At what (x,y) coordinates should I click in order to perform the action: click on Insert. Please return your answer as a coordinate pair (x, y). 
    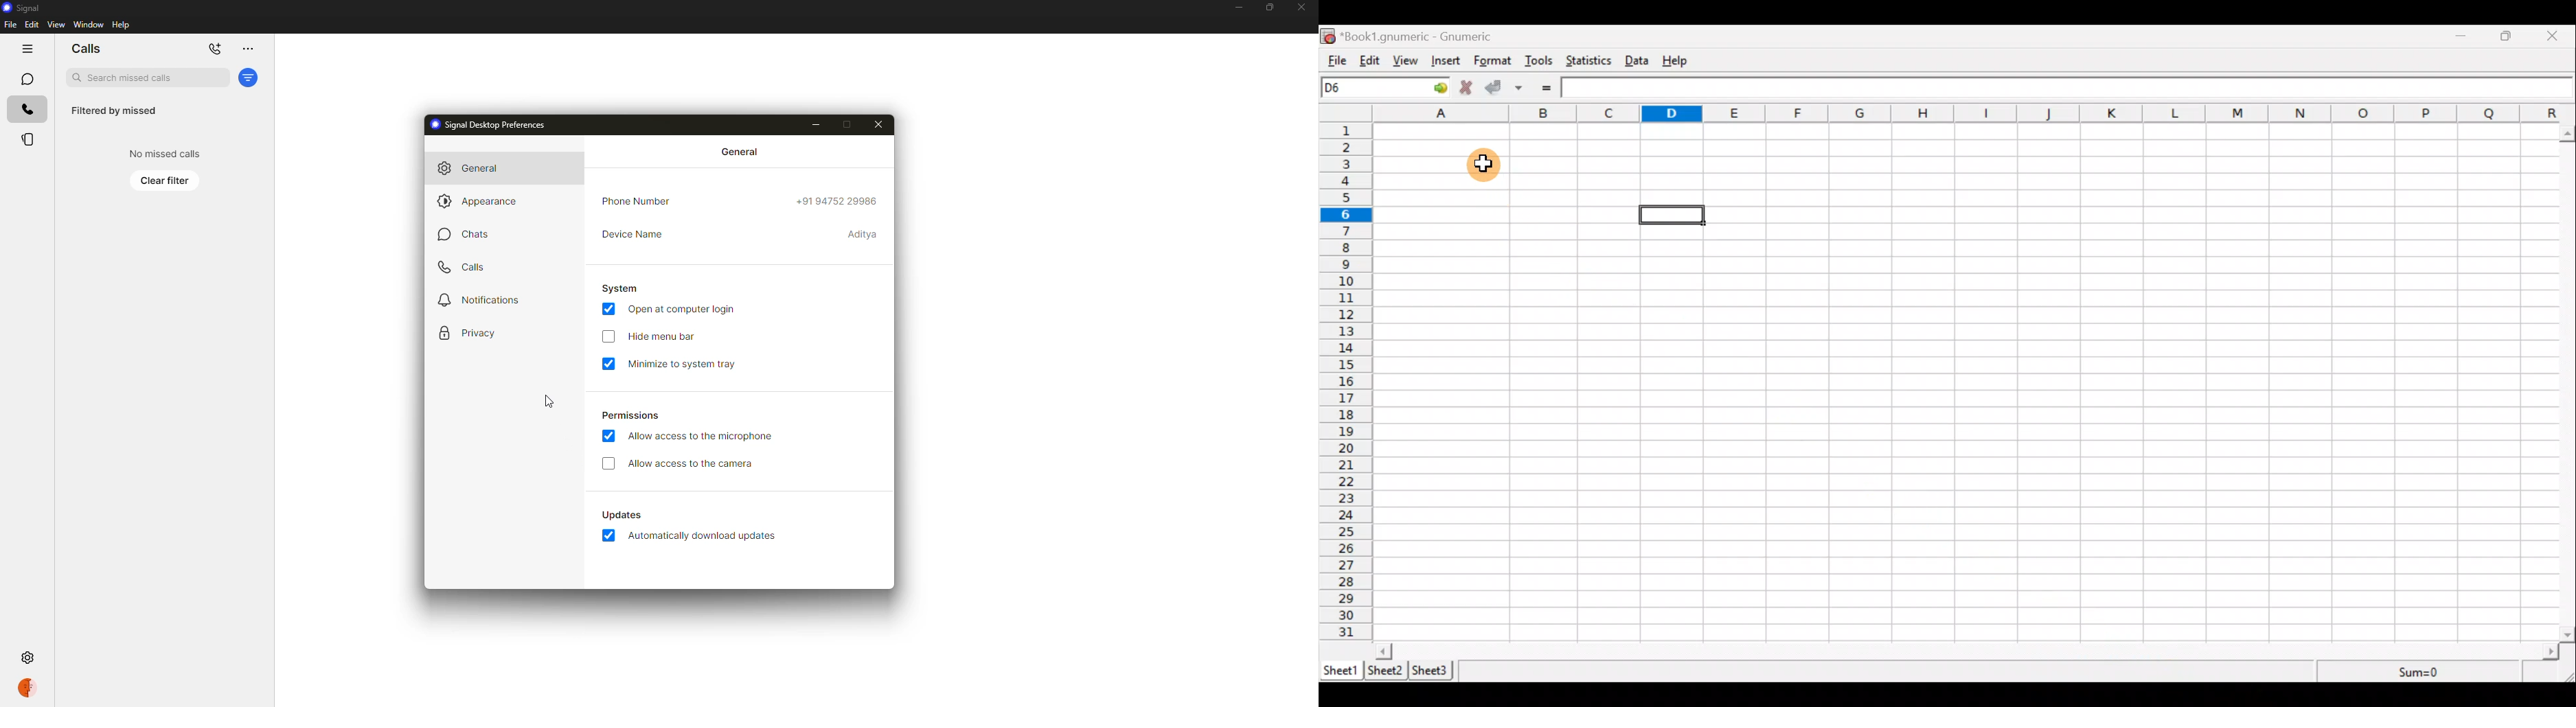
    Looking at the image, I should click on (1448, 62).